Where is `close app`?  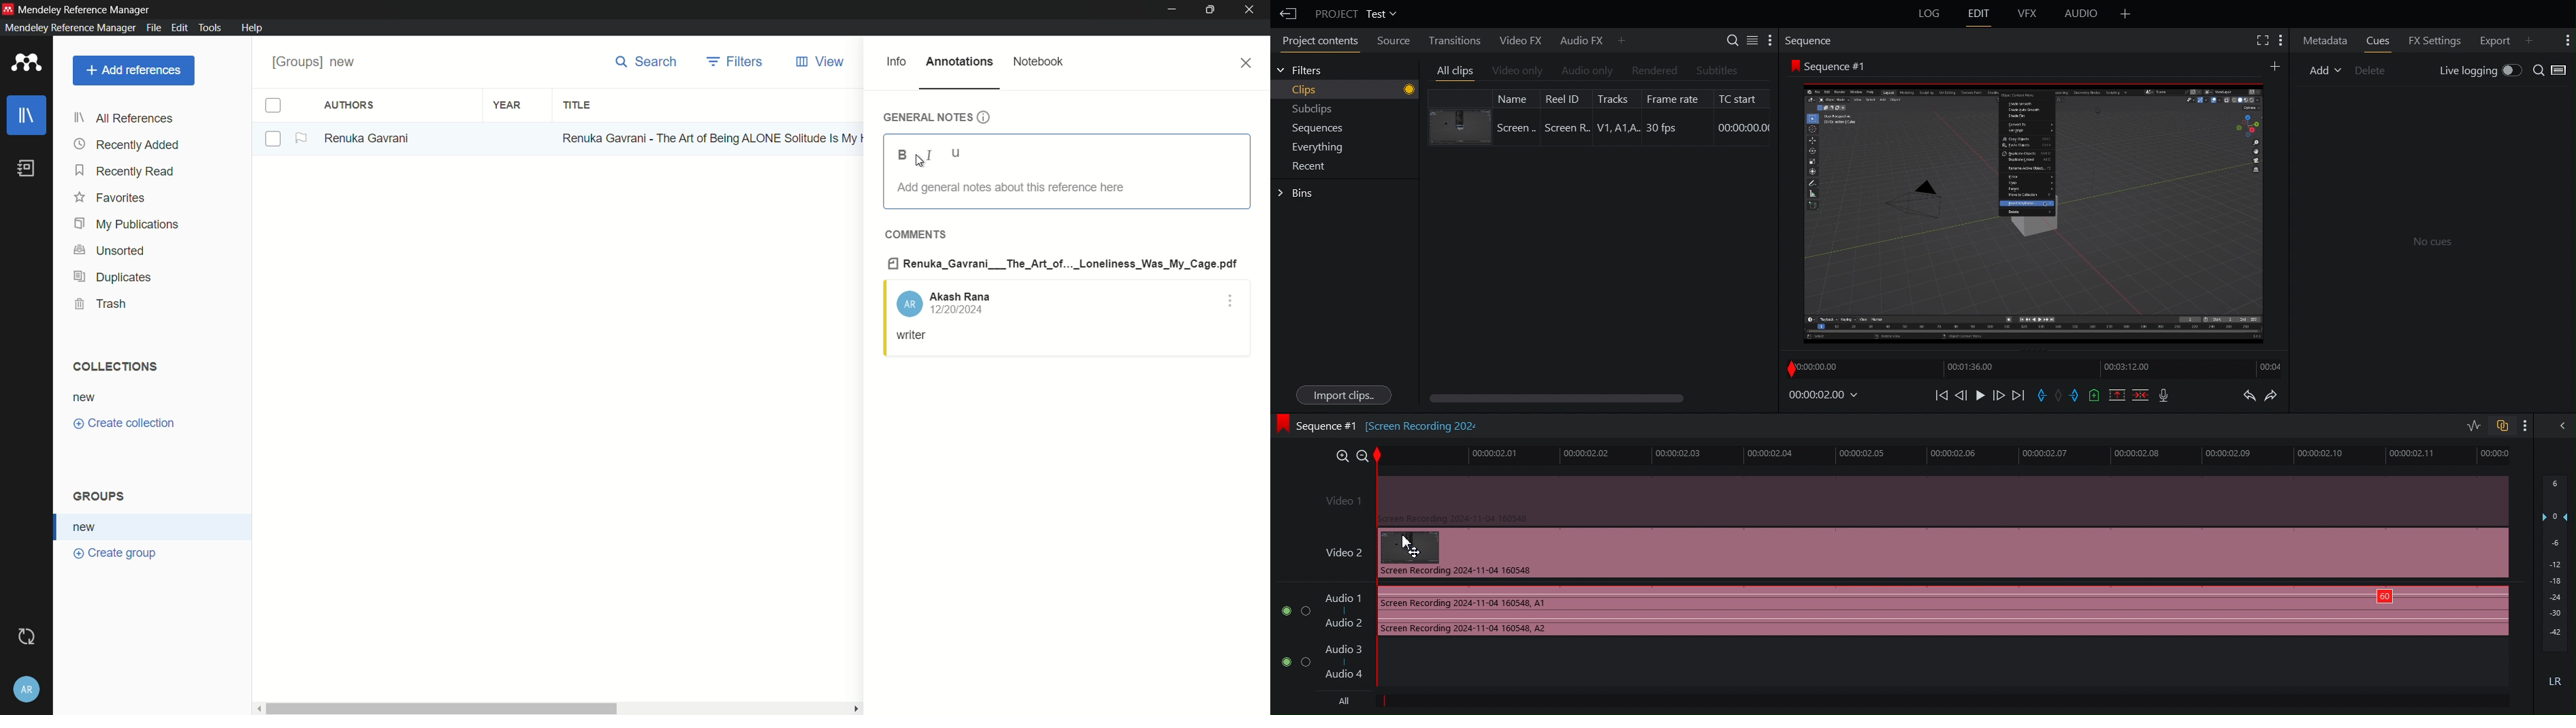
close app is located at coordinates (1254, 10).